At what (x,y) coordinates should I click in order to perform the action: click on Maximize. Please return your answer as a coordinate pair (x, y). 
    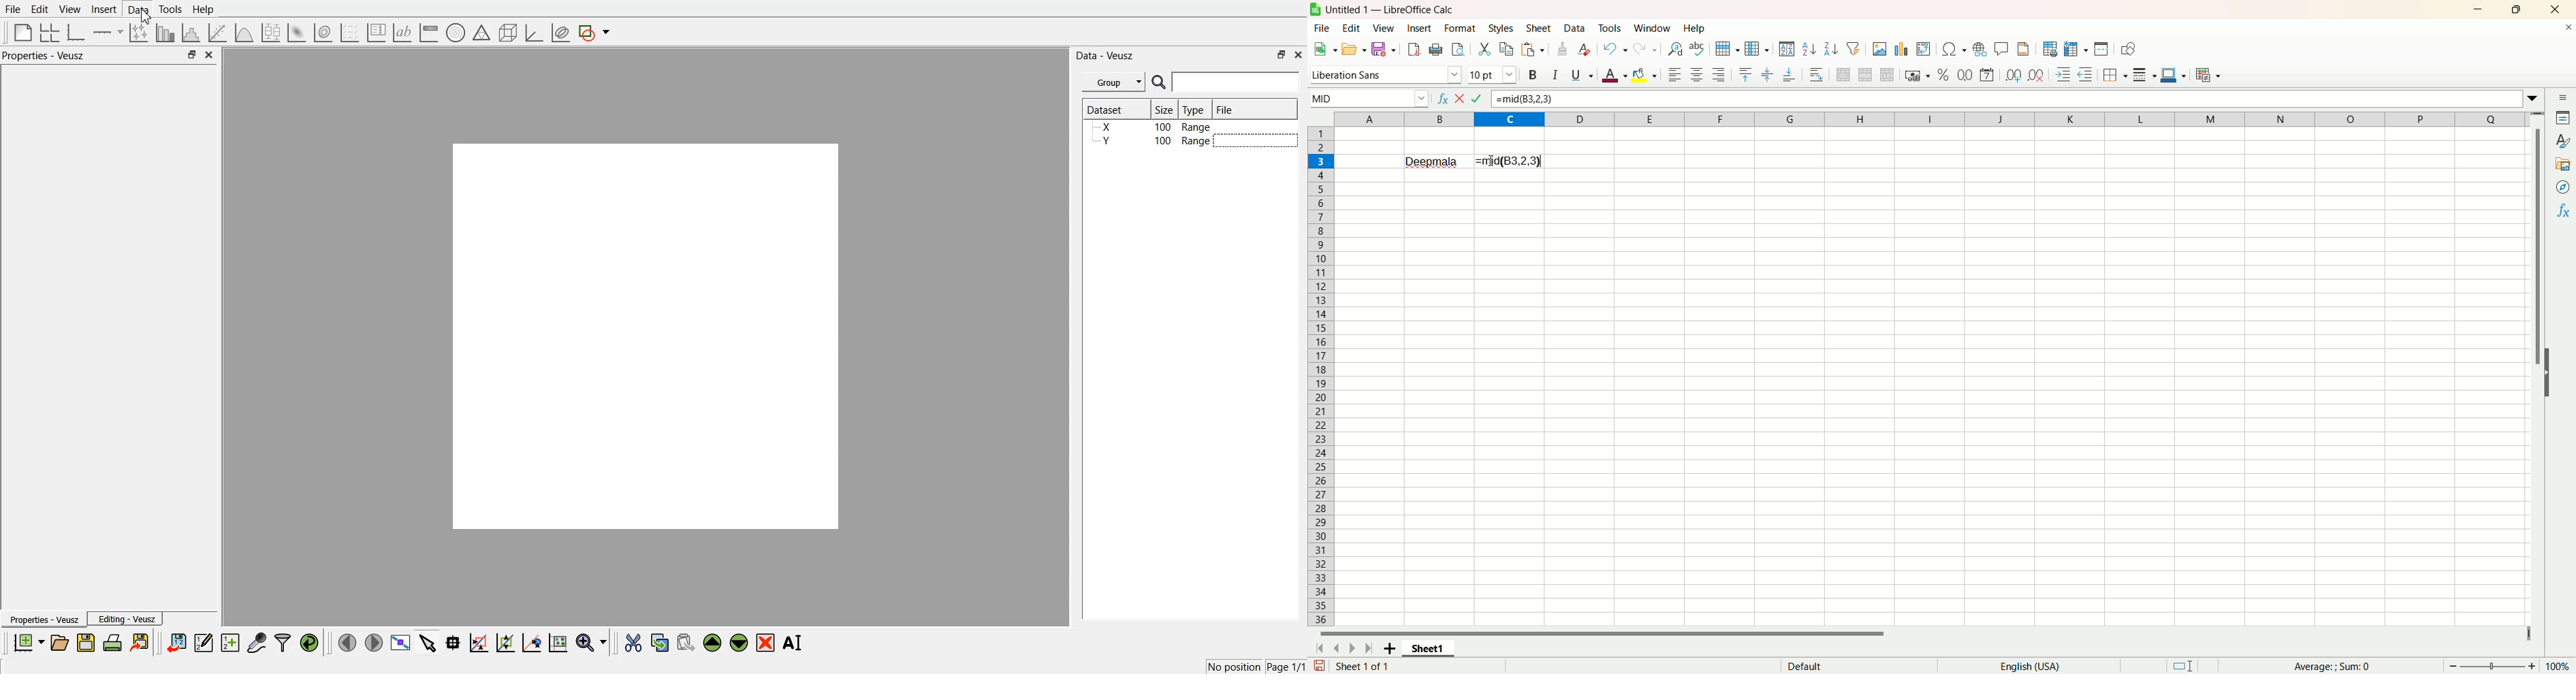
    Looking at the image, I should click on (2520, 8).